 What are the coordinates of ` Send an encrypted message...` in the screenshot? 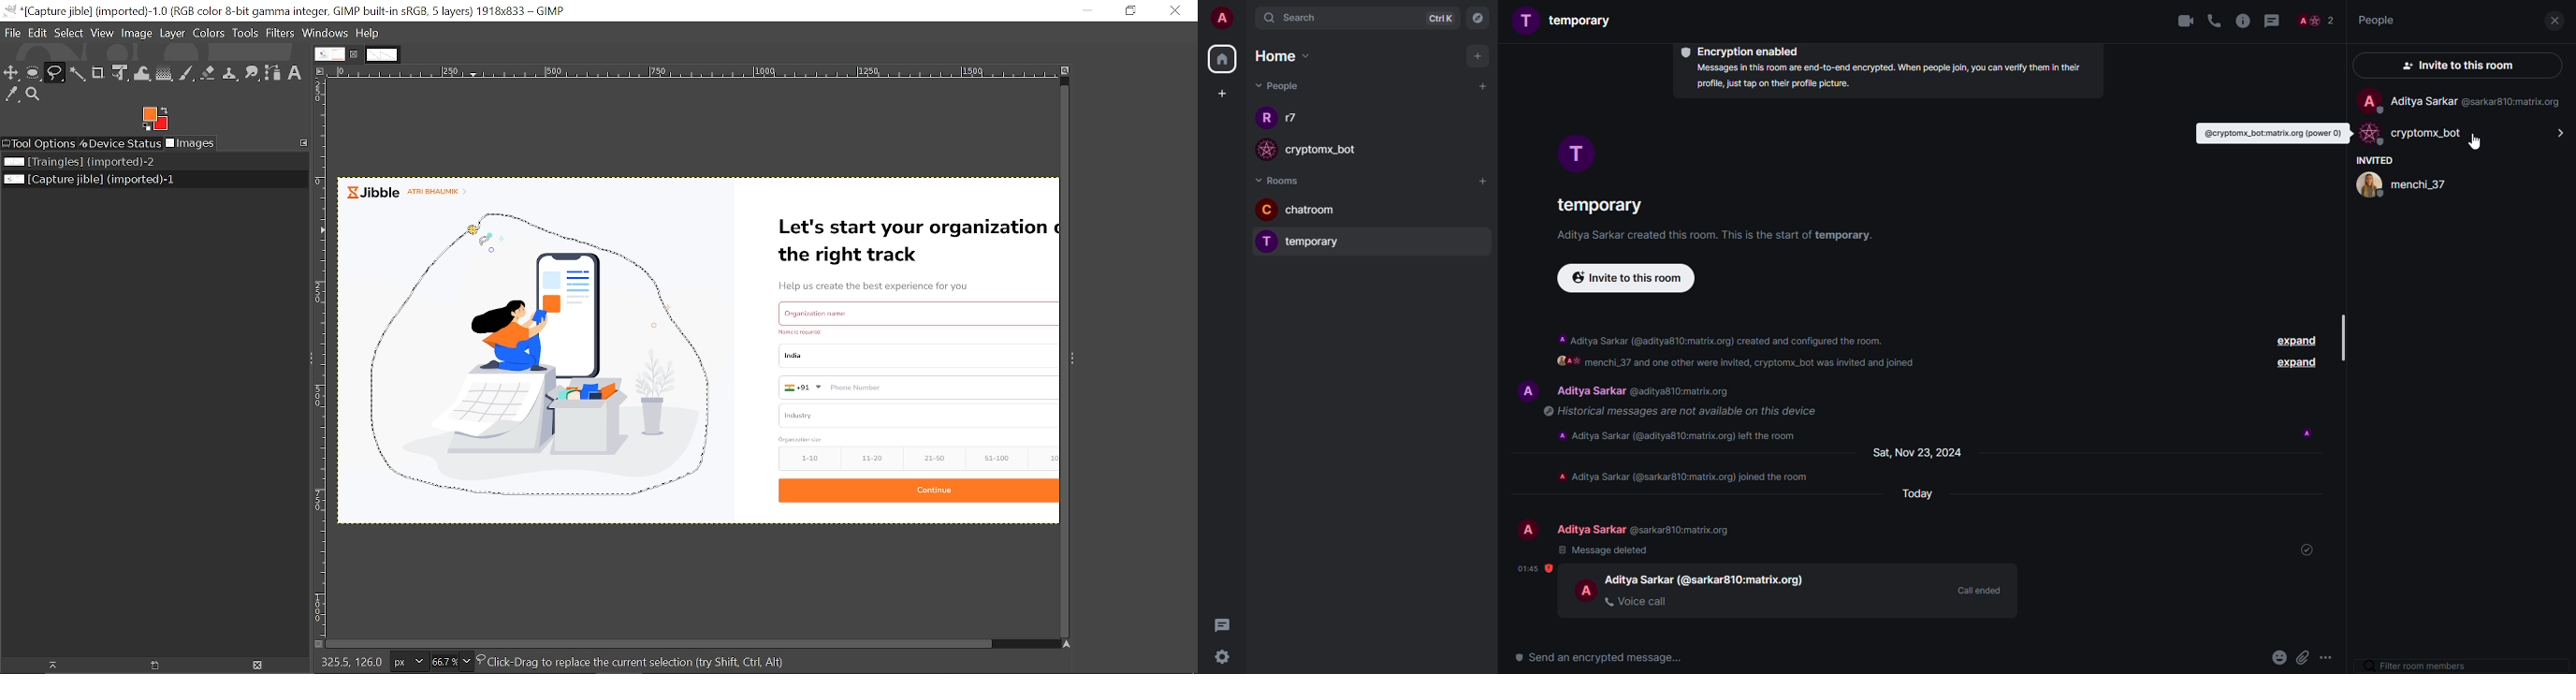 It's located at (1600, 658).